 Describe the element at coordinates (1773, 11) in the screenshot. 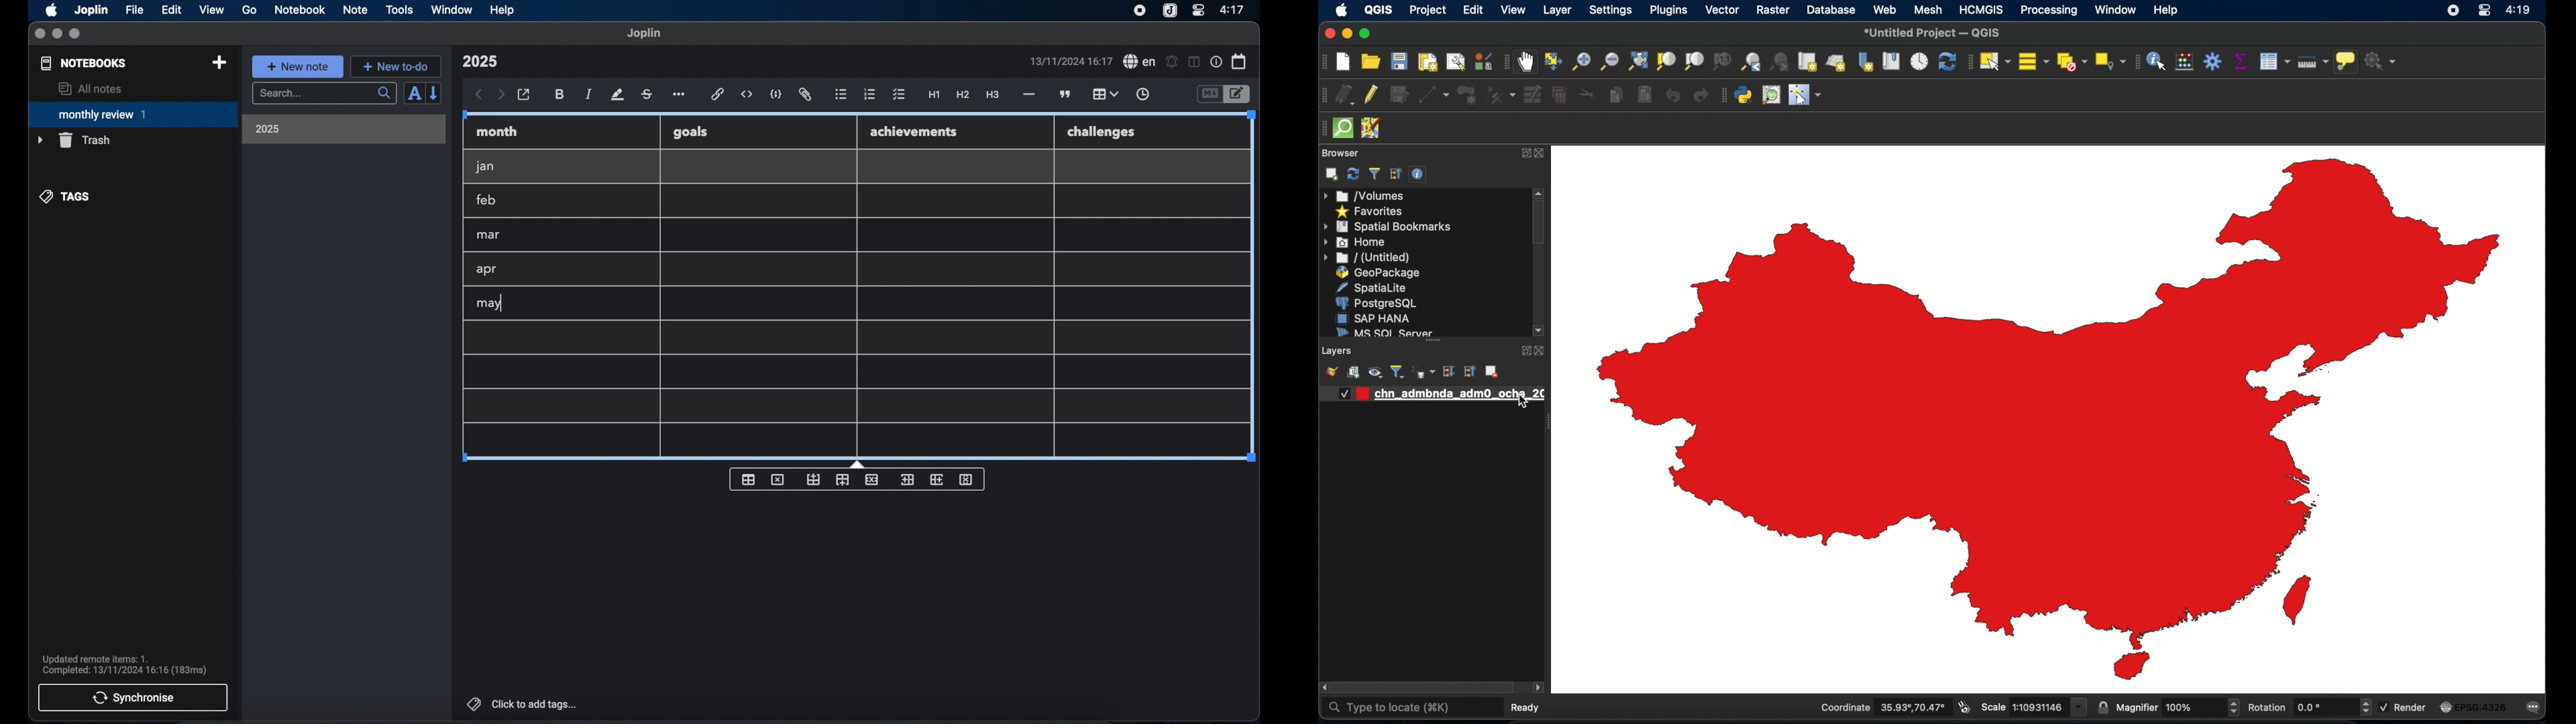

I see `raster` at that location.